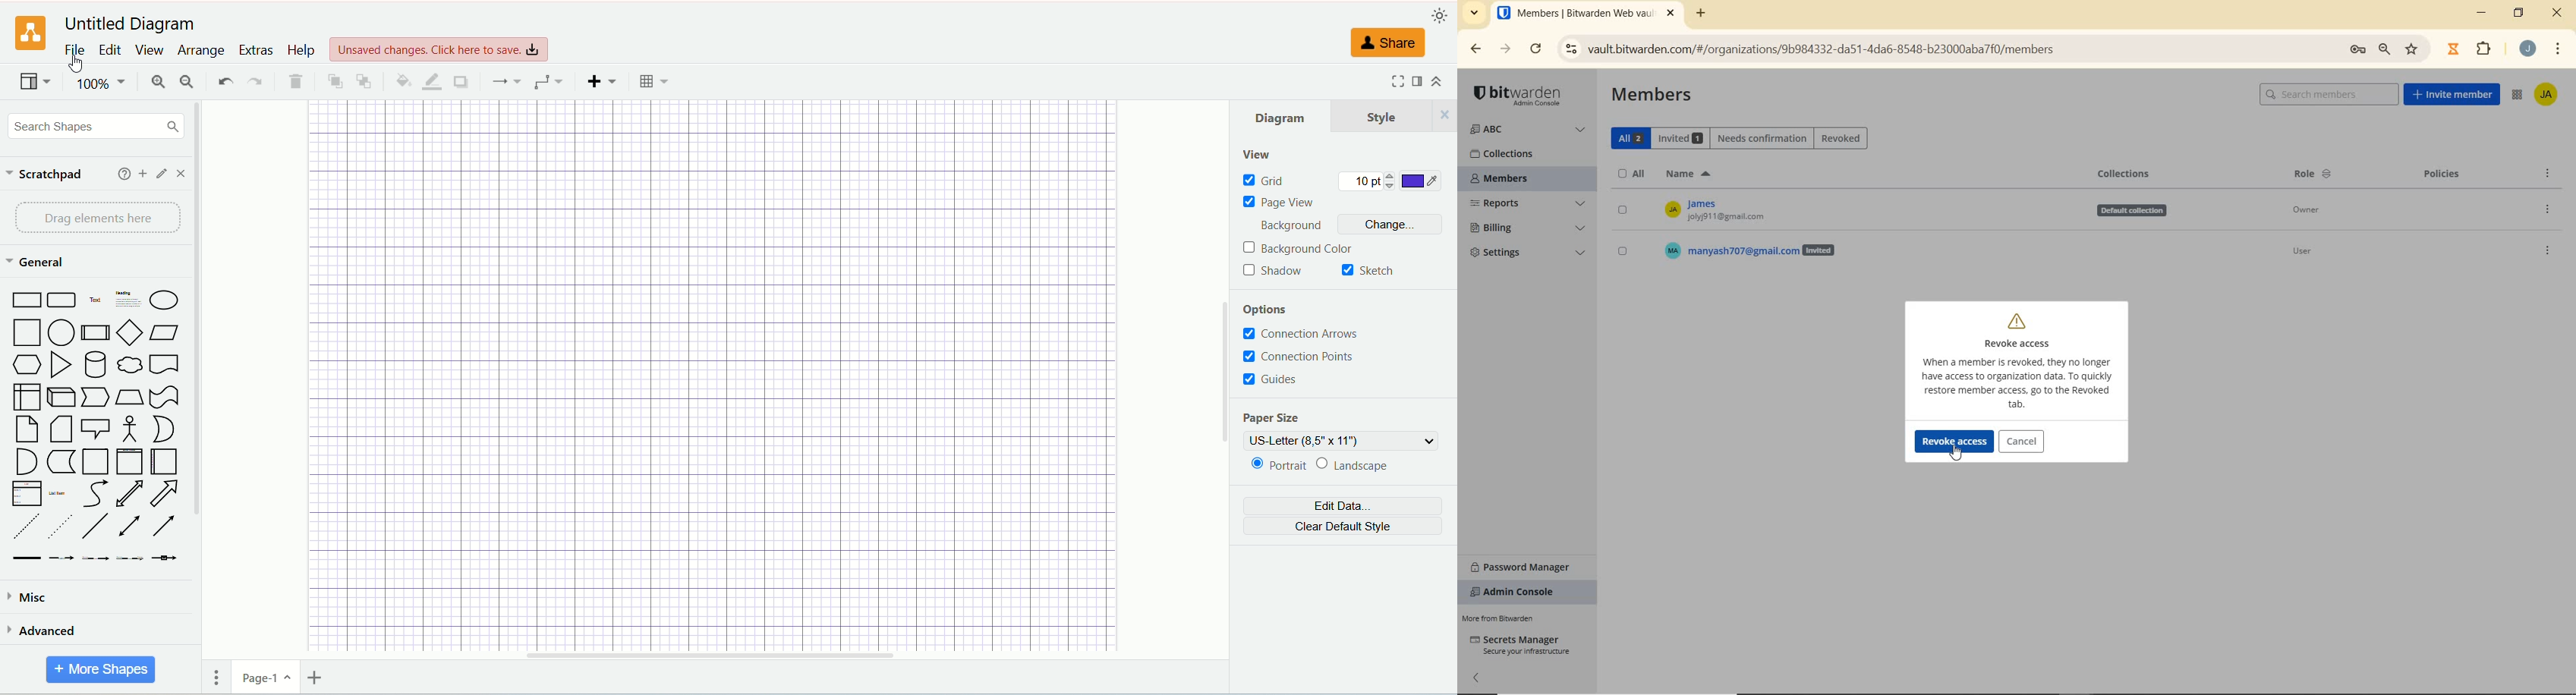 The width and height of the screenshot is (2576, 700). What do you see at coordinates (2328, 95) in the screenshot?
I see `SEARCH MEMBERS` at bounding box center [2328, 95].